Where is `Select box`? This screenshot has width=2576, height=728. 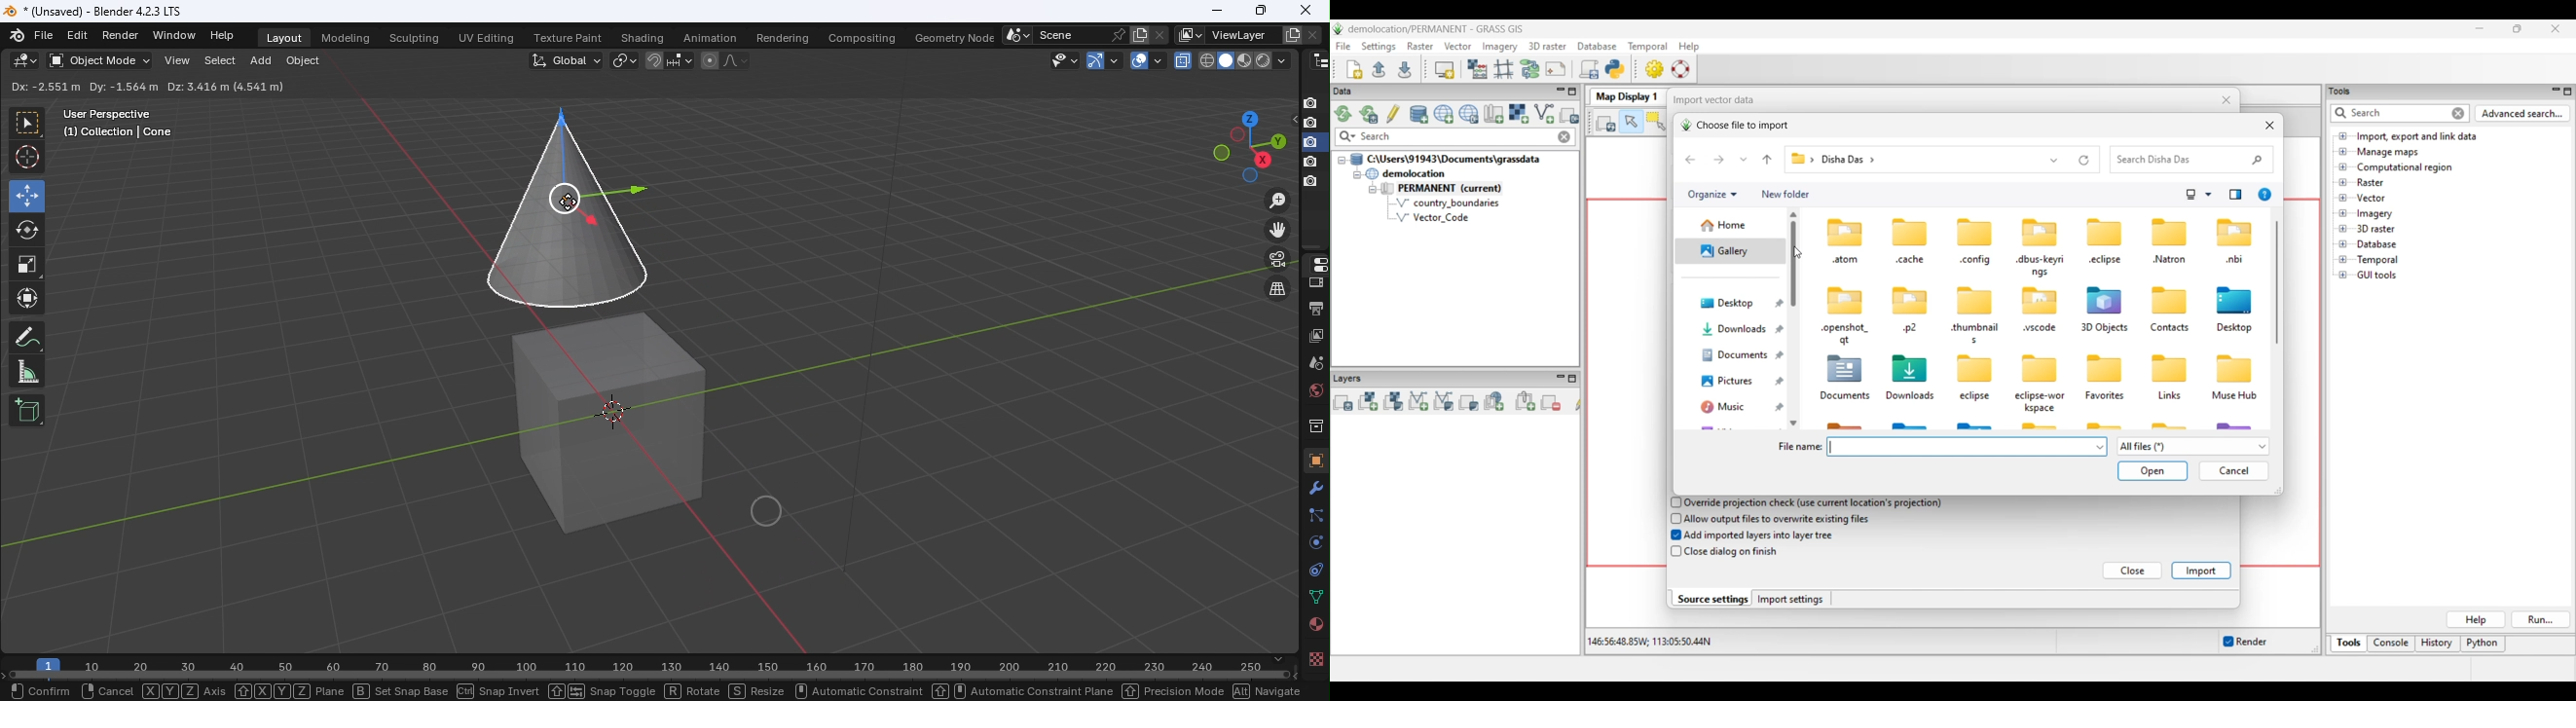
Select box is located at coordinates (259, 88).